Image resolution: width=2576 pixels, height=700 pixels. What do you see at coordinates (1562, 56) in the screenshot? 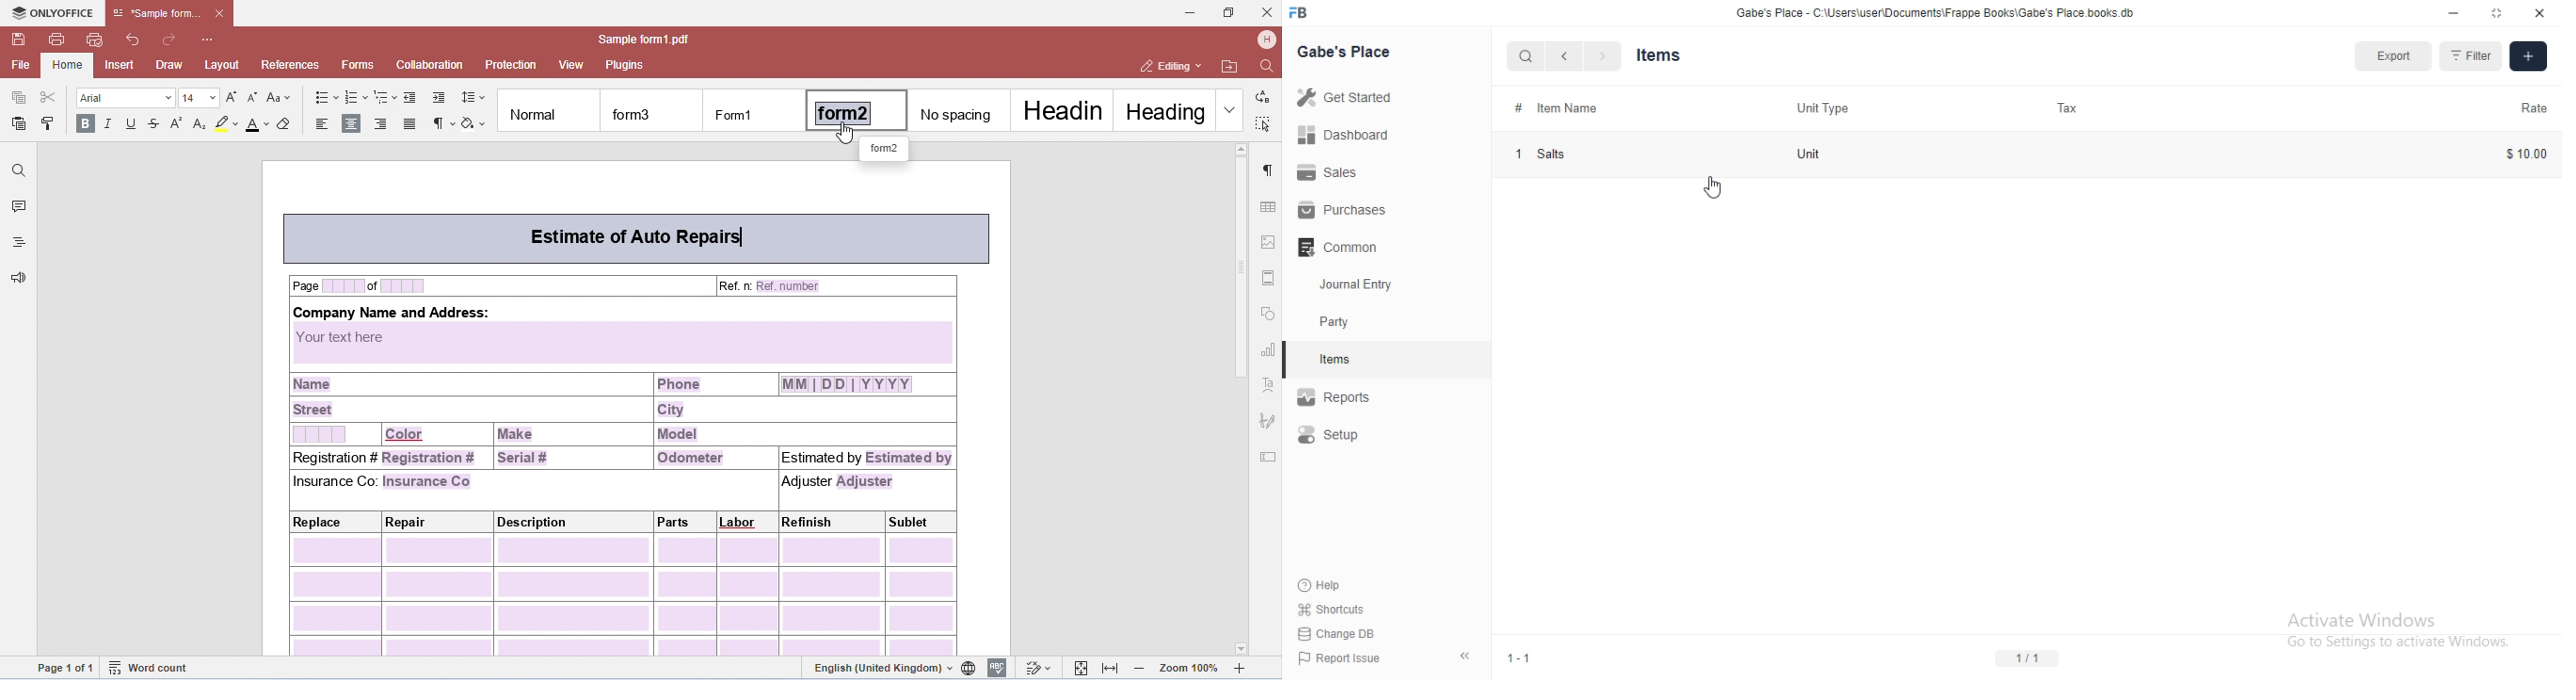
I see `previous` at bounding box center [1562, 56].